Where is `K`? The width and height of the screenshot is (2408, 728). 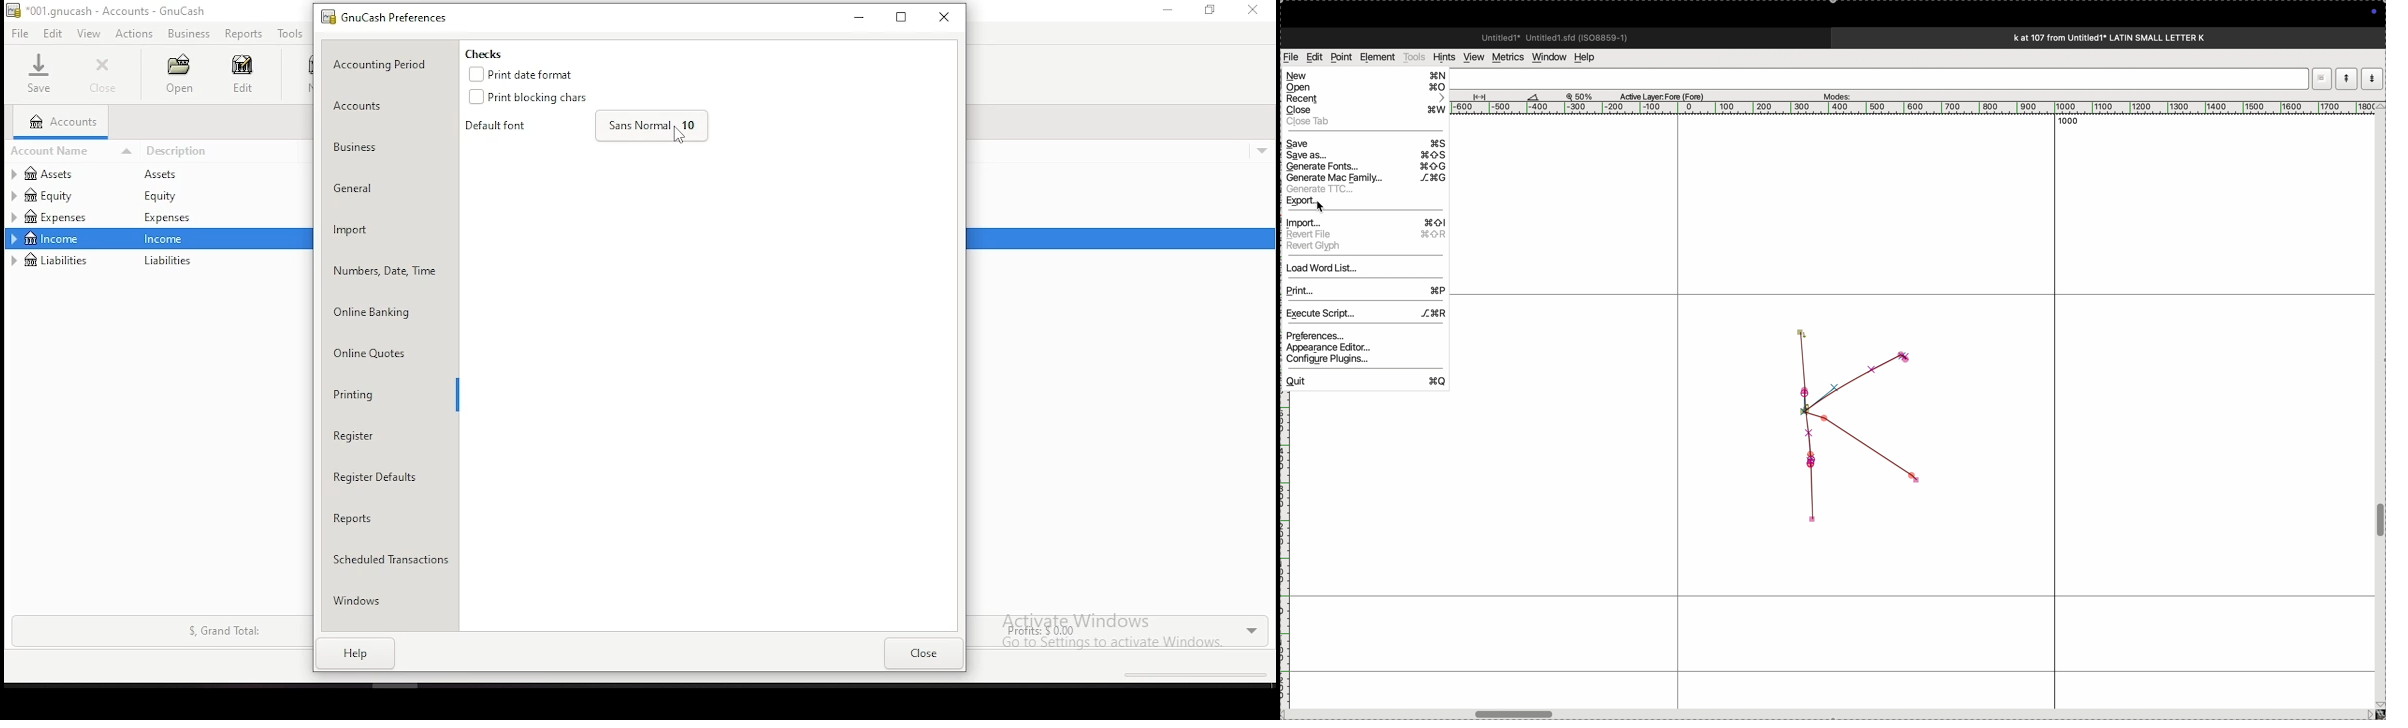 K is located at coordinates (1291, 77).